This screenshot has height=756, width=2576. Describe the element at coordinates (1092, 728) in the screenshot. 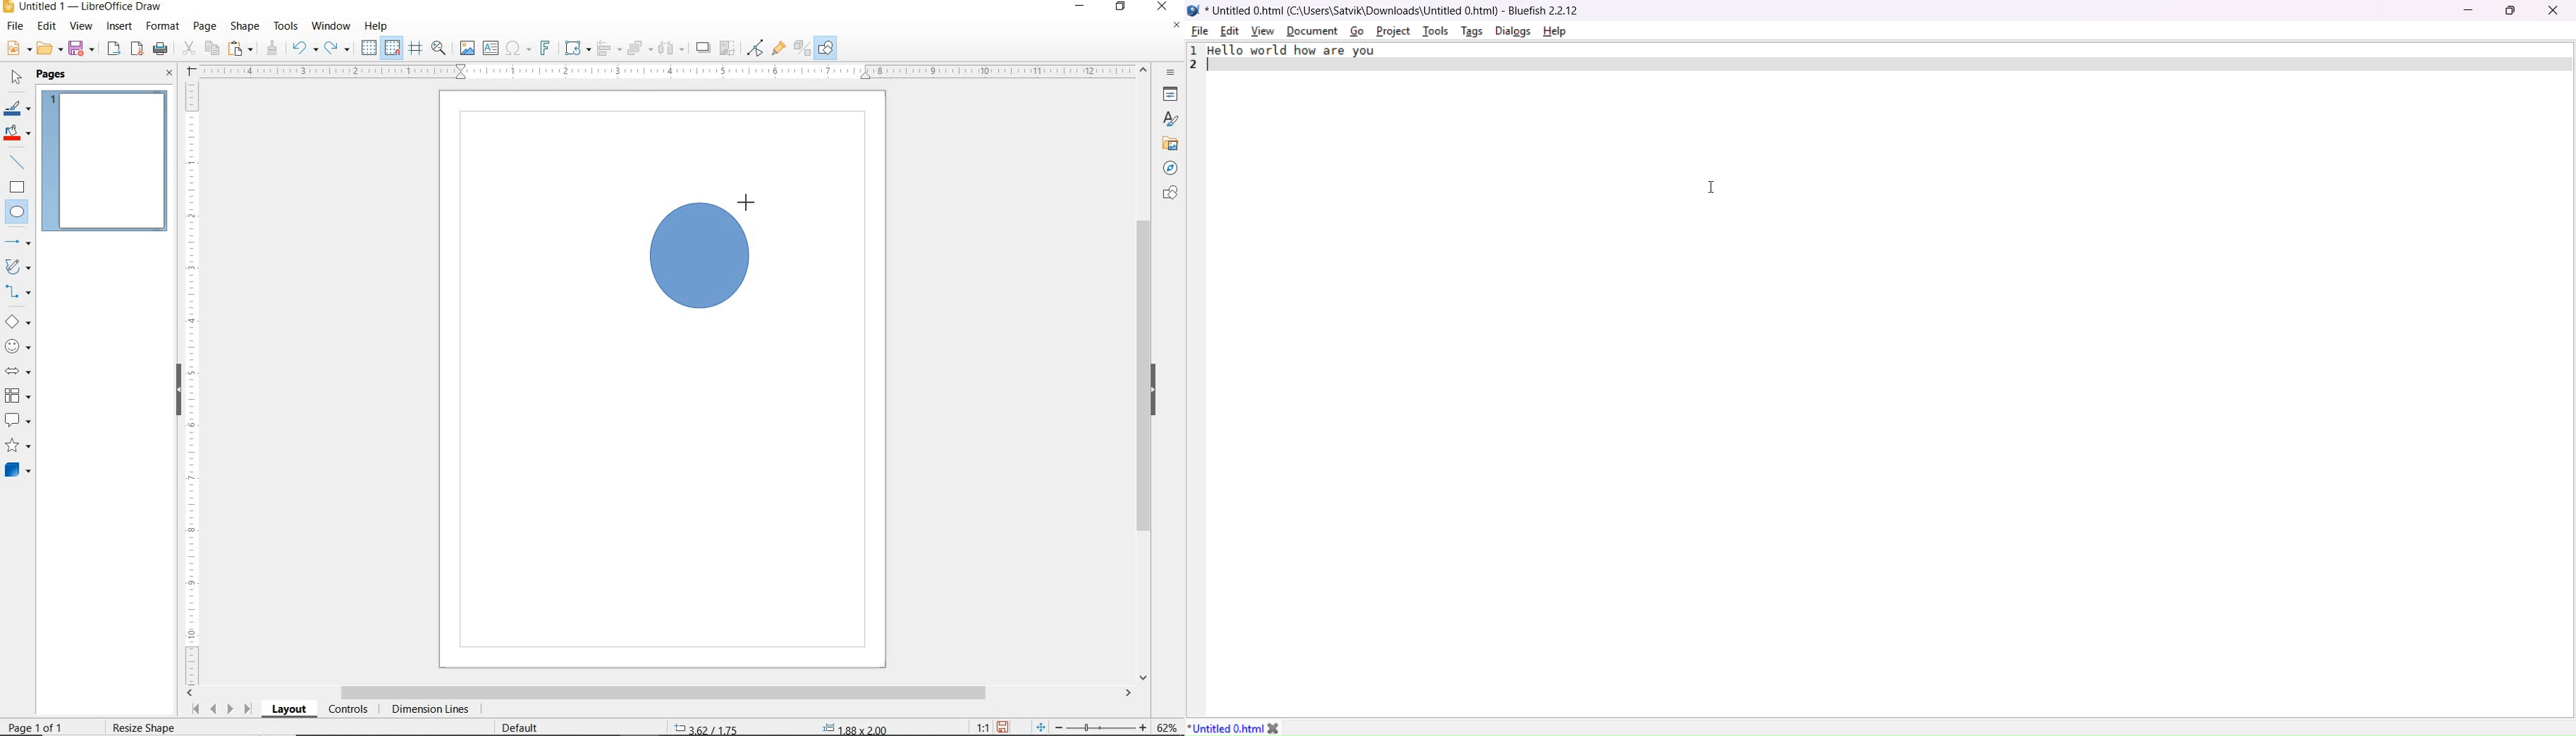

I see `ZOOM OUT OR ZOOM IN` at that location.